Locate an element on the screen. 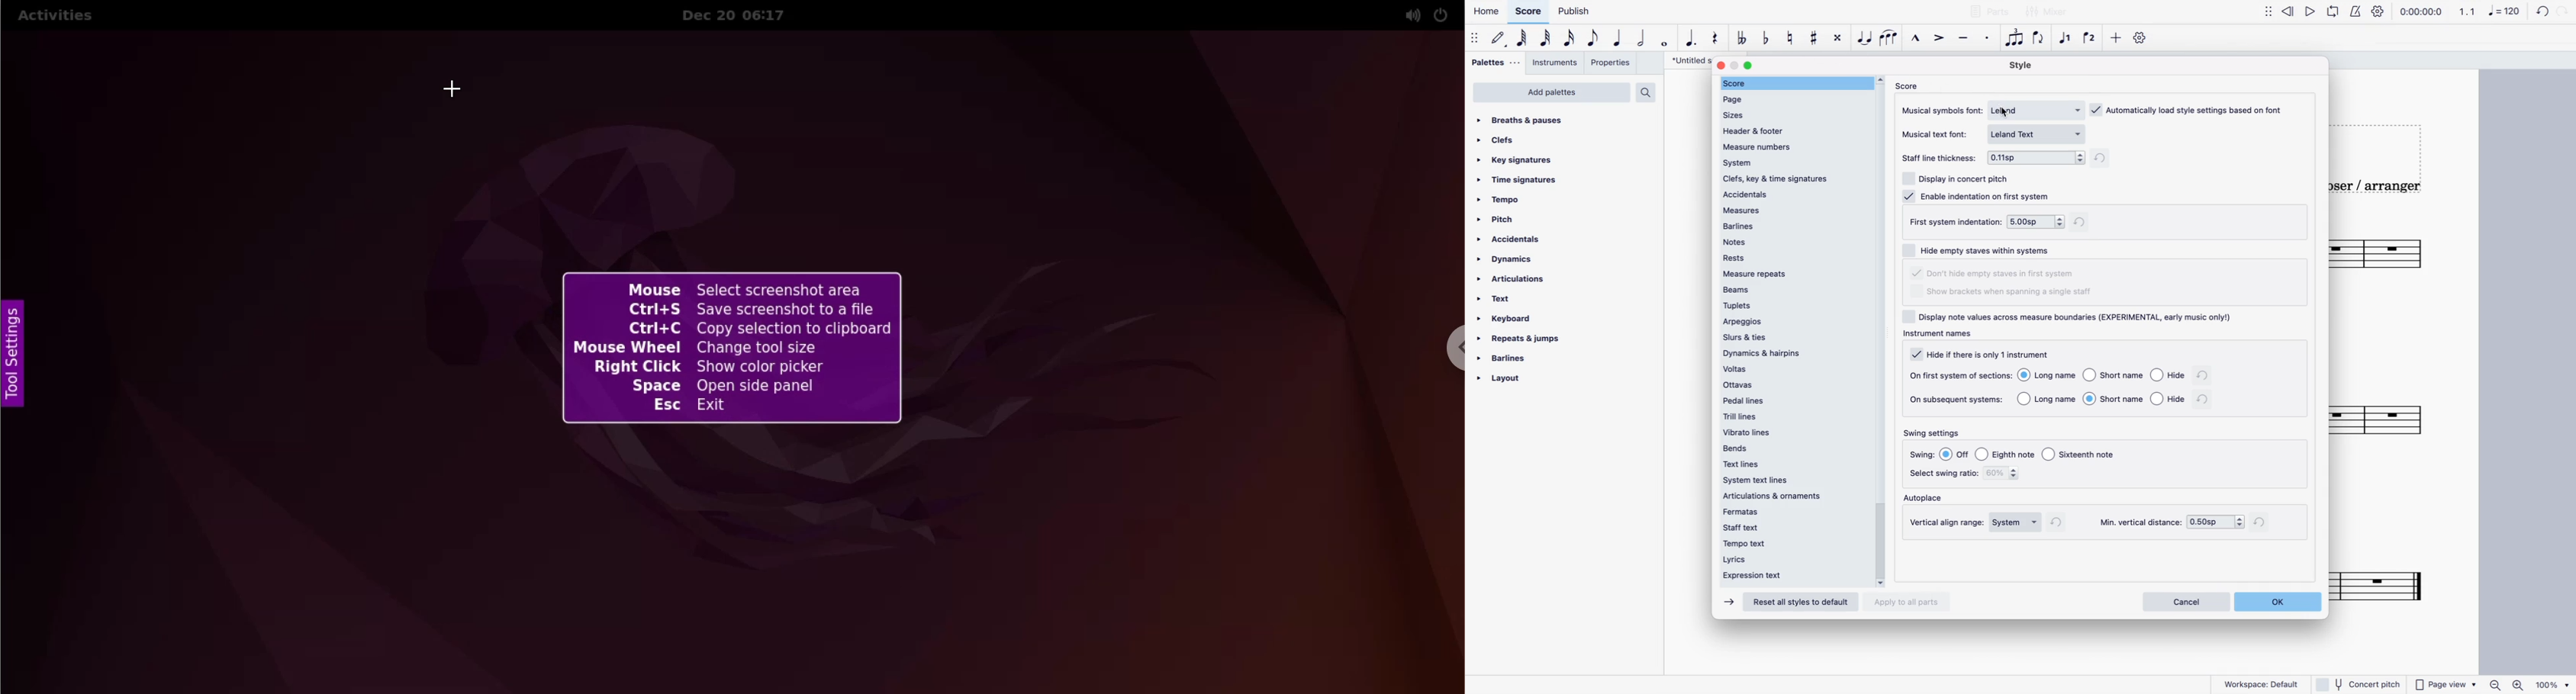  show brackets is located at coordinates (2009, 293).